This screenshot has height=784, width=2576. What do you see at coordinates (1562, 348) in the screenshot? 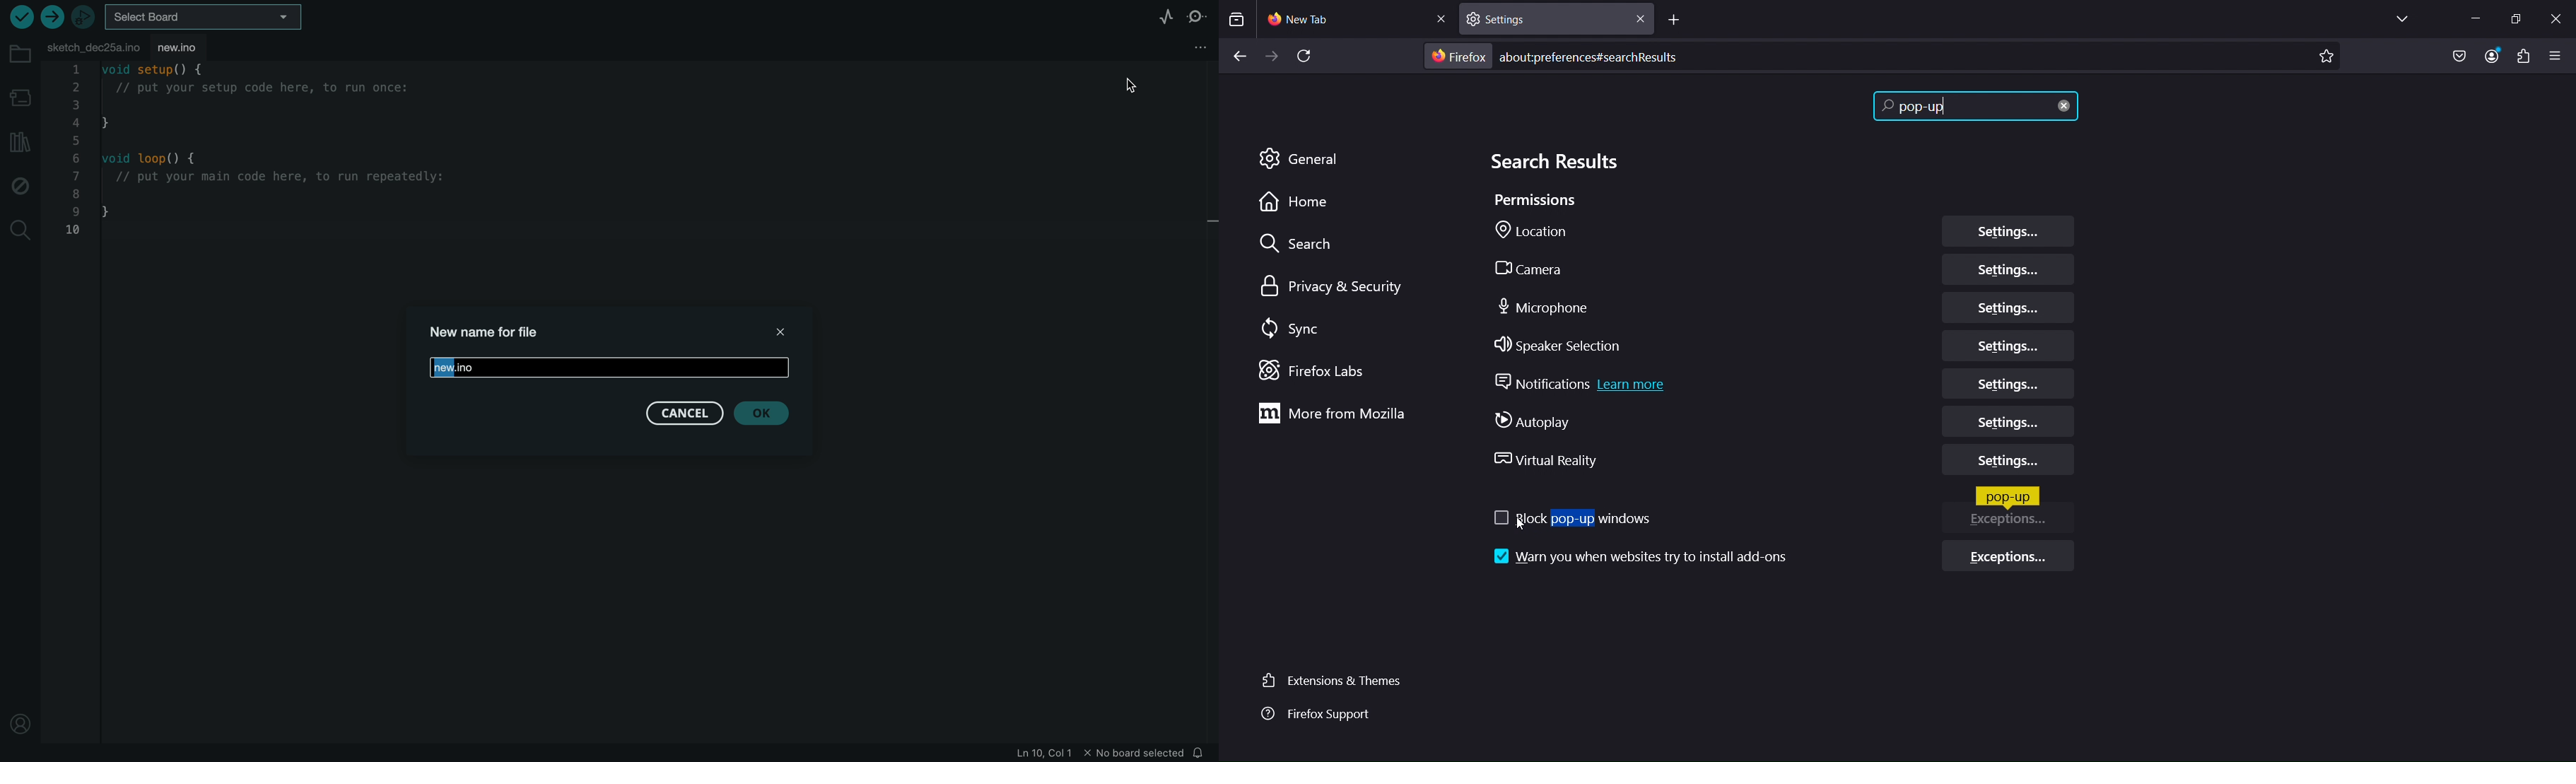
I see `Speaker Selection` at bounding box center [1562, 348].